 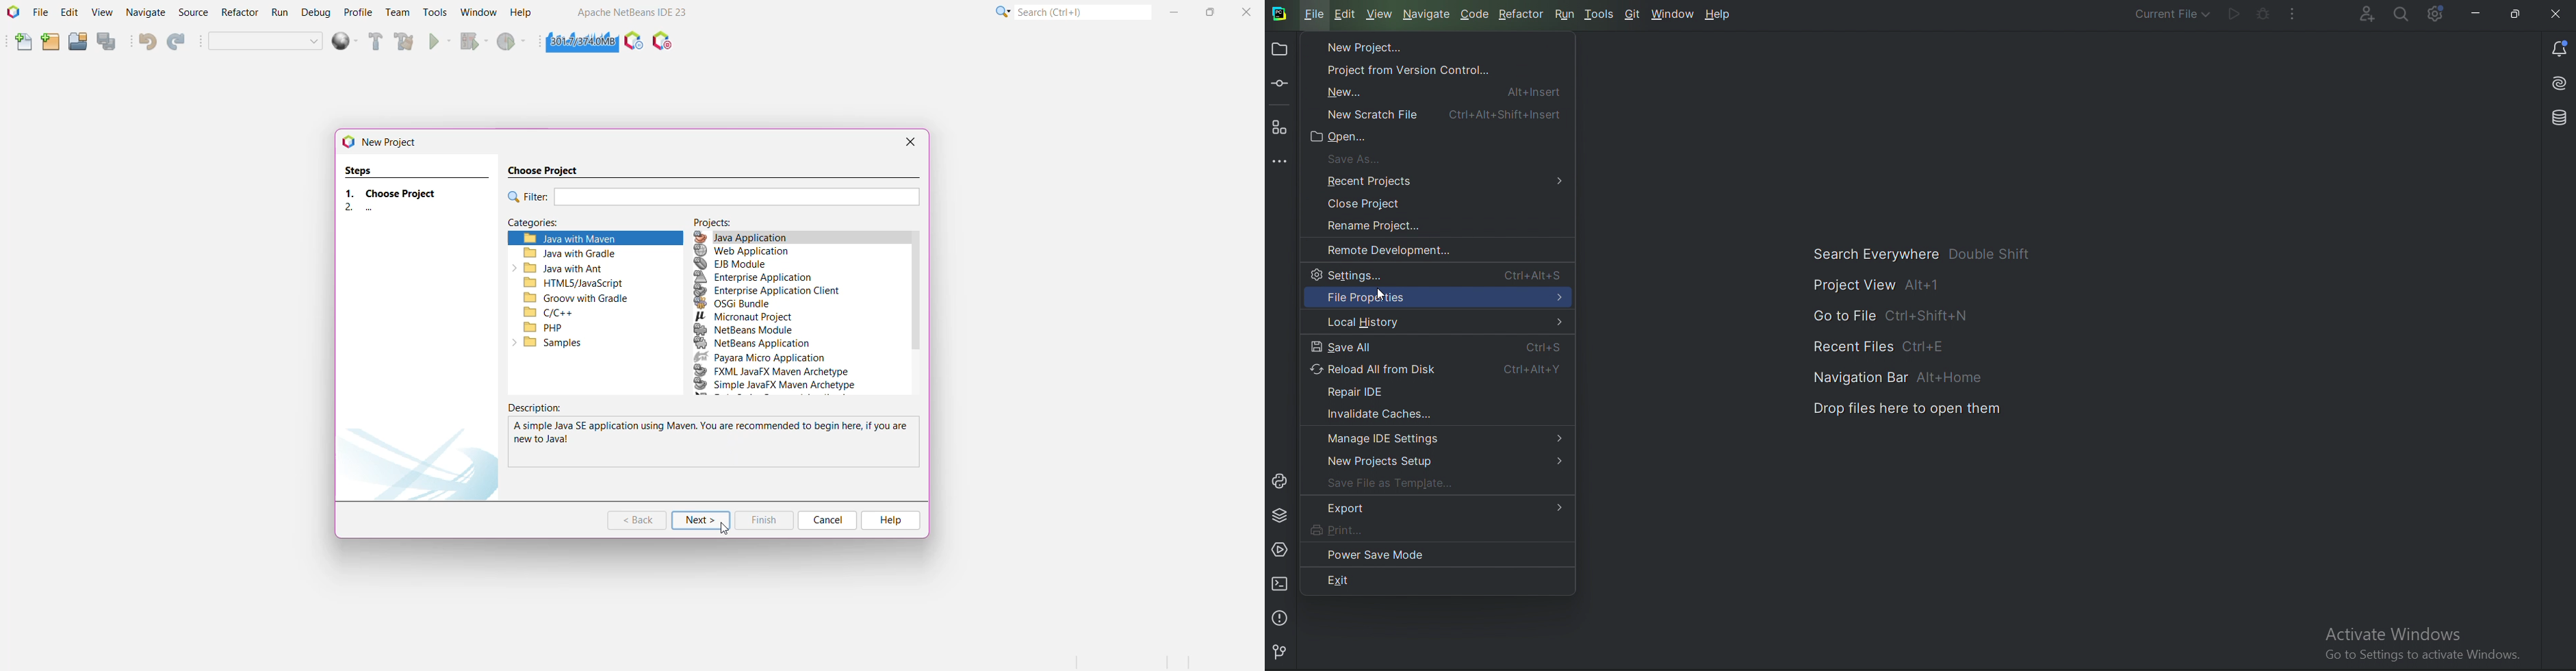 I want to click on Tools, so click(x=435, y=13).